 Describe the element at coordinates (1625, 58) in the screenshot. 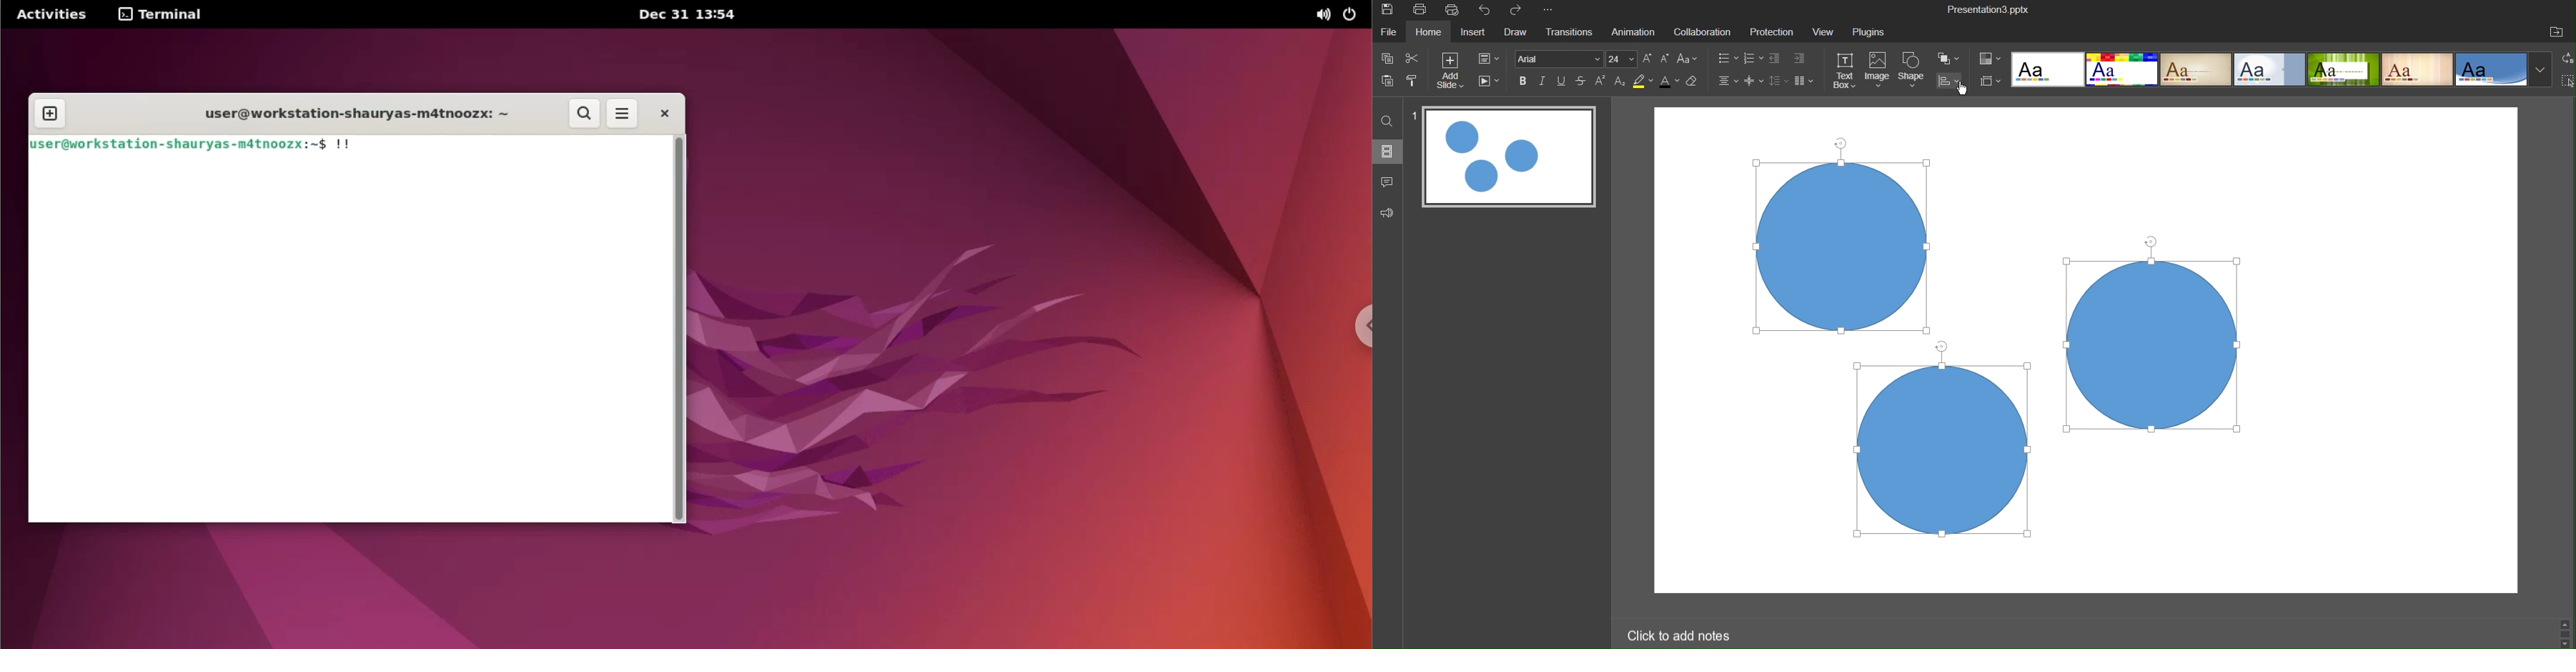

I see `Font size` at that location.